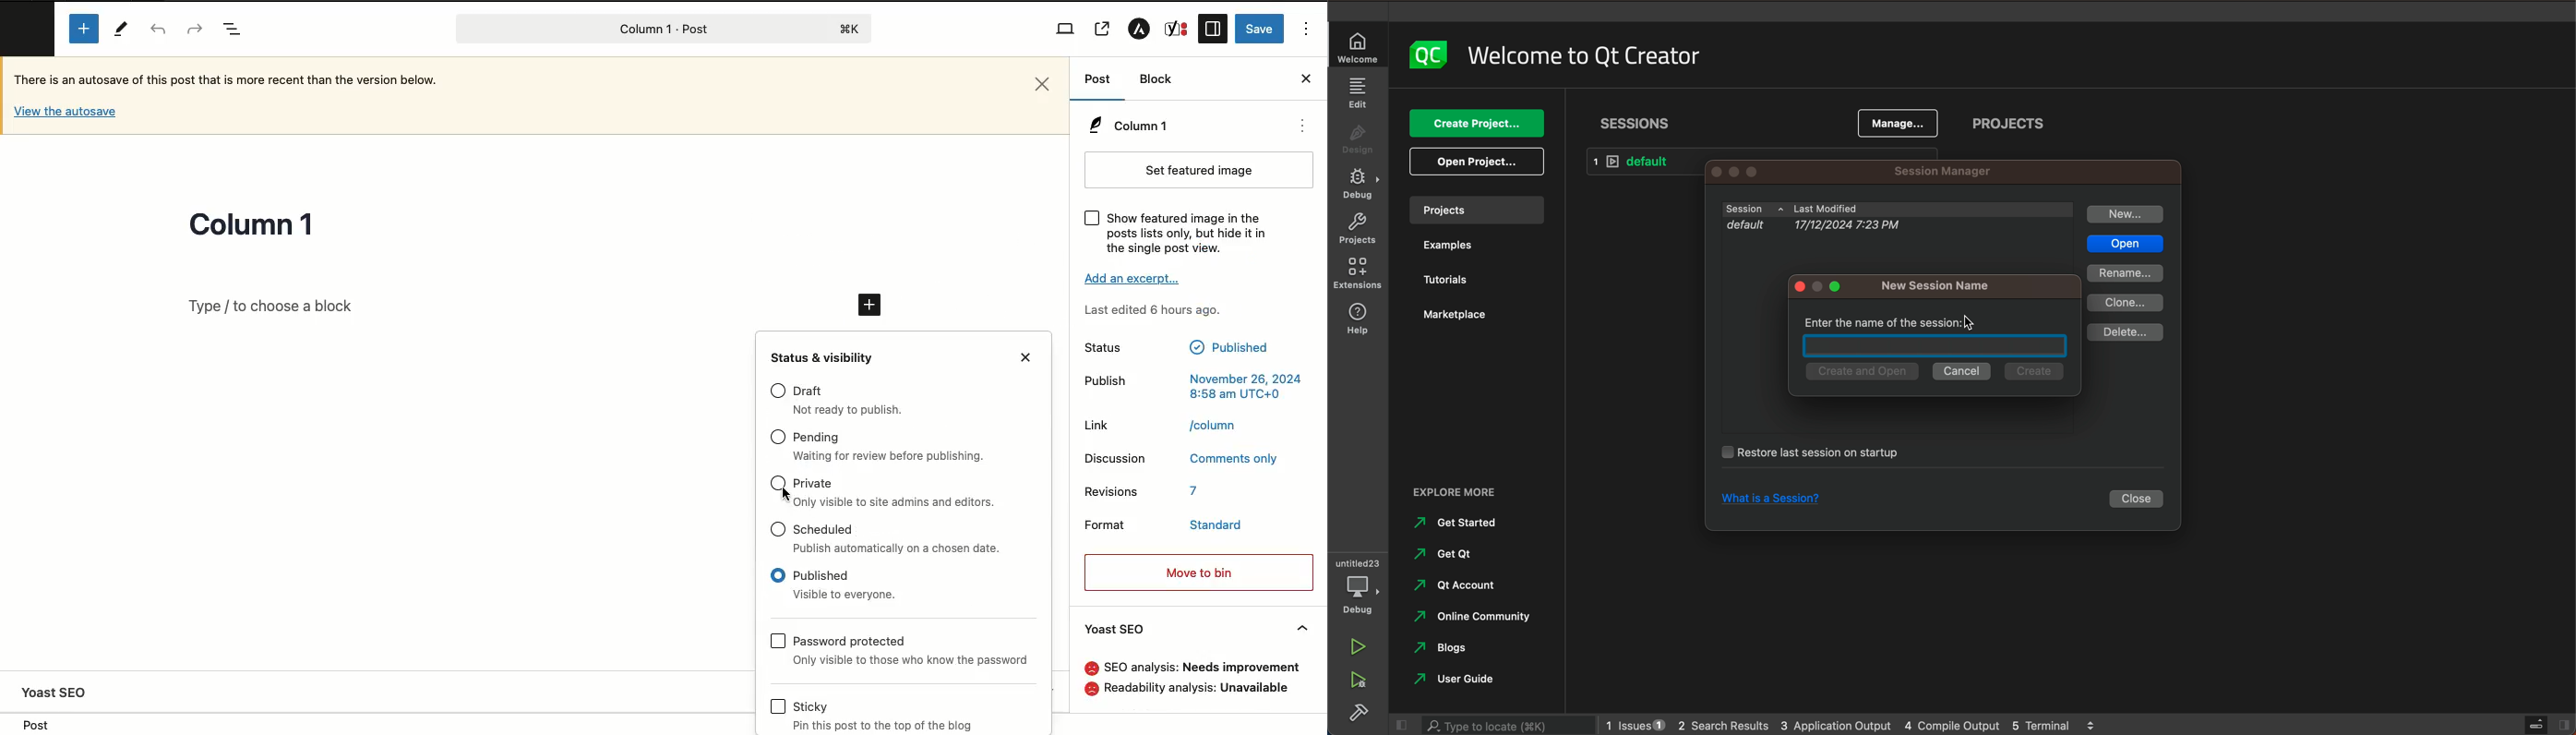  Describe the element at coordinates (2124, 245) in the screenshot. I see `open` at that location.